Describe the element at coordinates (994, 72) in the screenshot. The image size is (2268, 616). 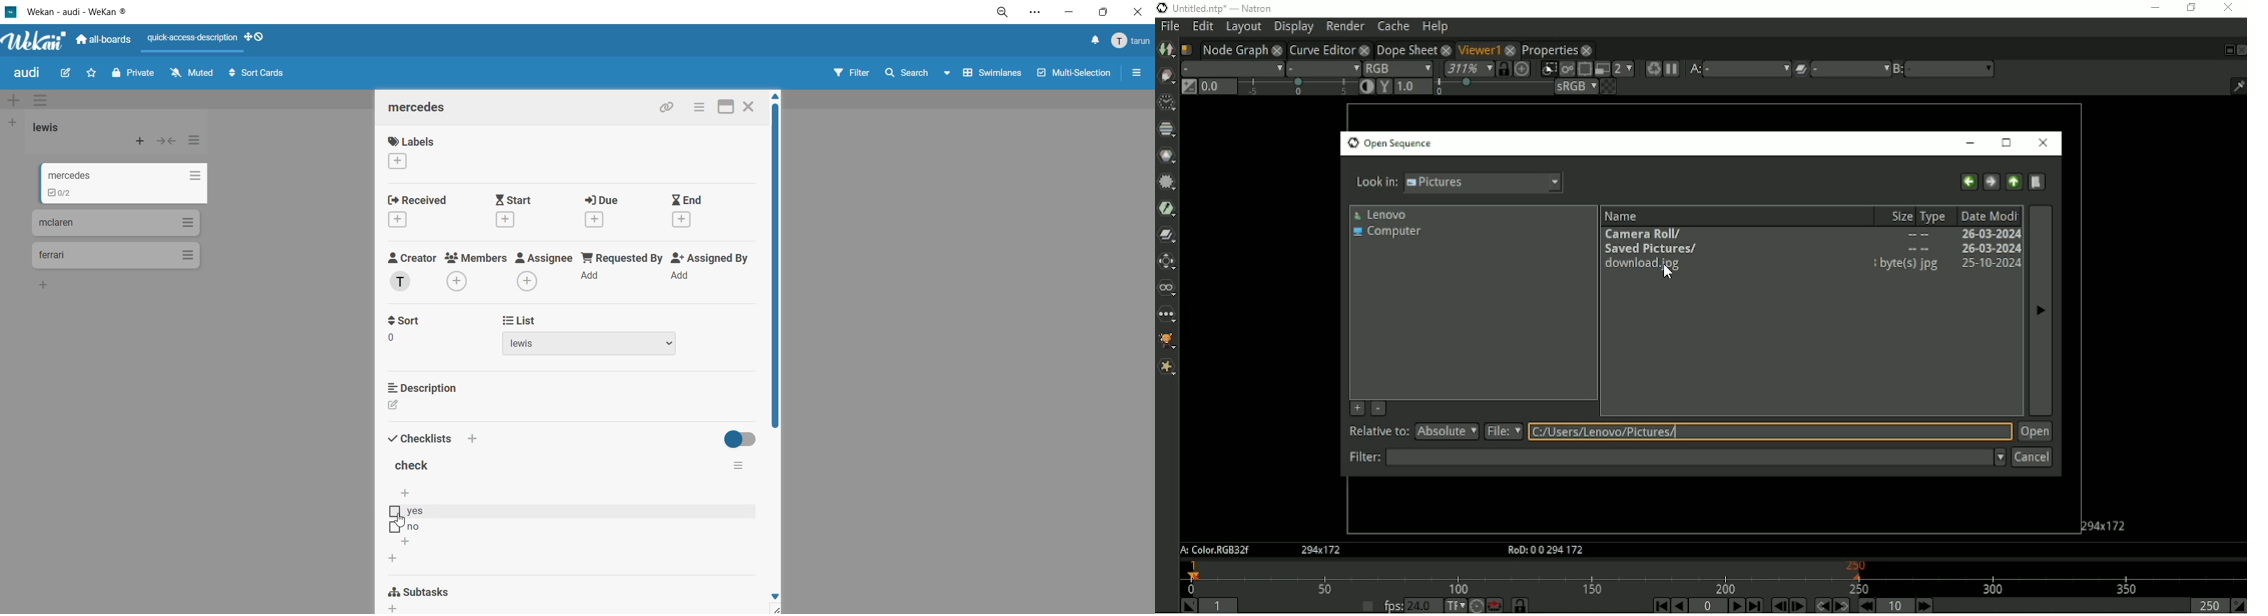
I see `swimlanes` at that location.